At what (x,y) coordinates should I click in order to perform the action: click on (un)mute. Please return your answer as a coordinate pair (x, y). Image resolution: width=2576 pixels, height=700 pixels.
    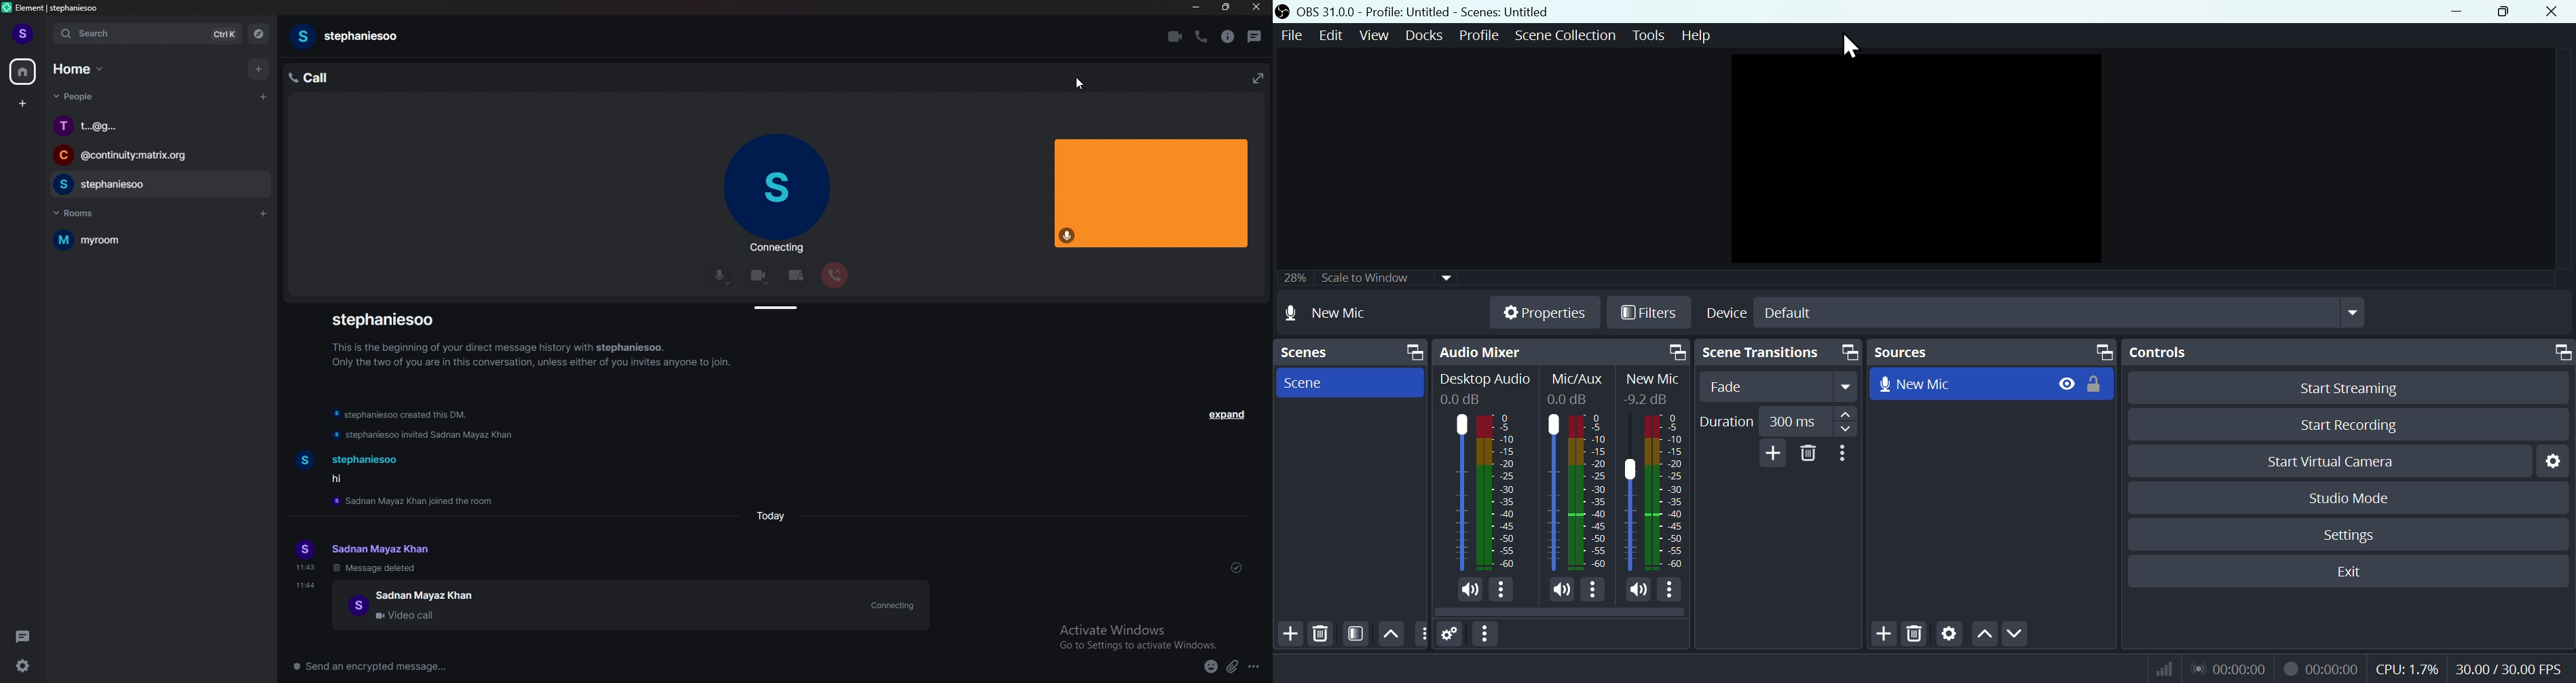
    Looking at the image, I should click on (1558, 591).